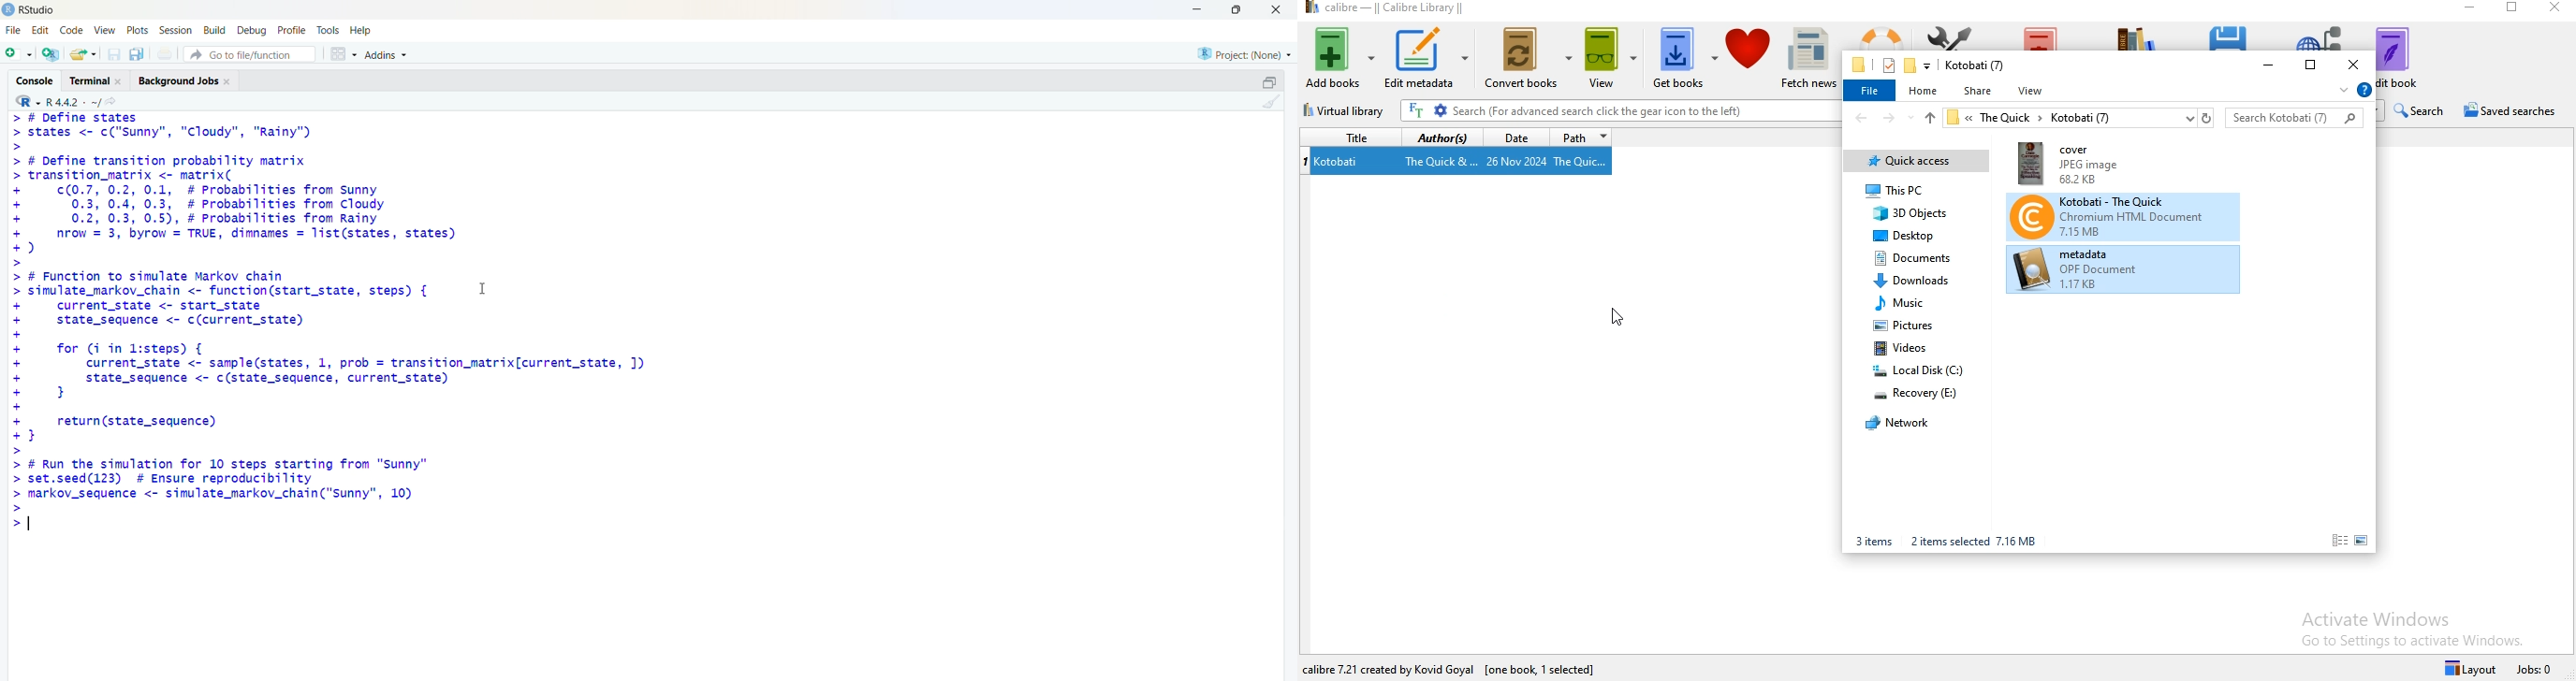  I want to click on layout, so click(2467, 667).